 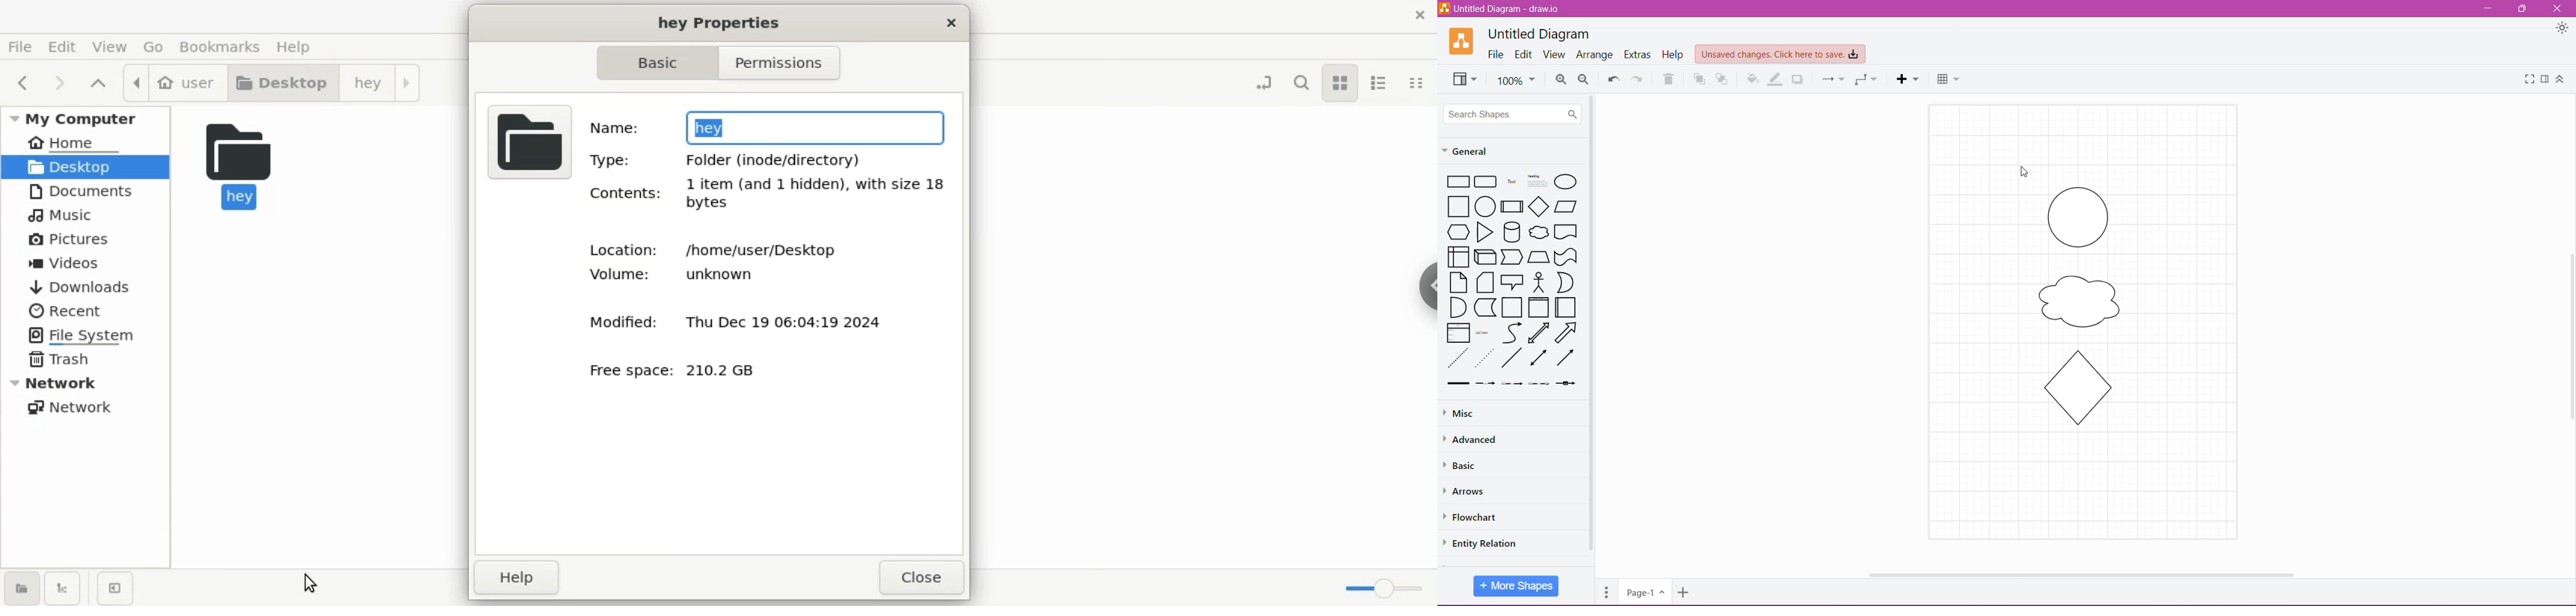 I want to click on Delete, so click(x=1669, y=79).